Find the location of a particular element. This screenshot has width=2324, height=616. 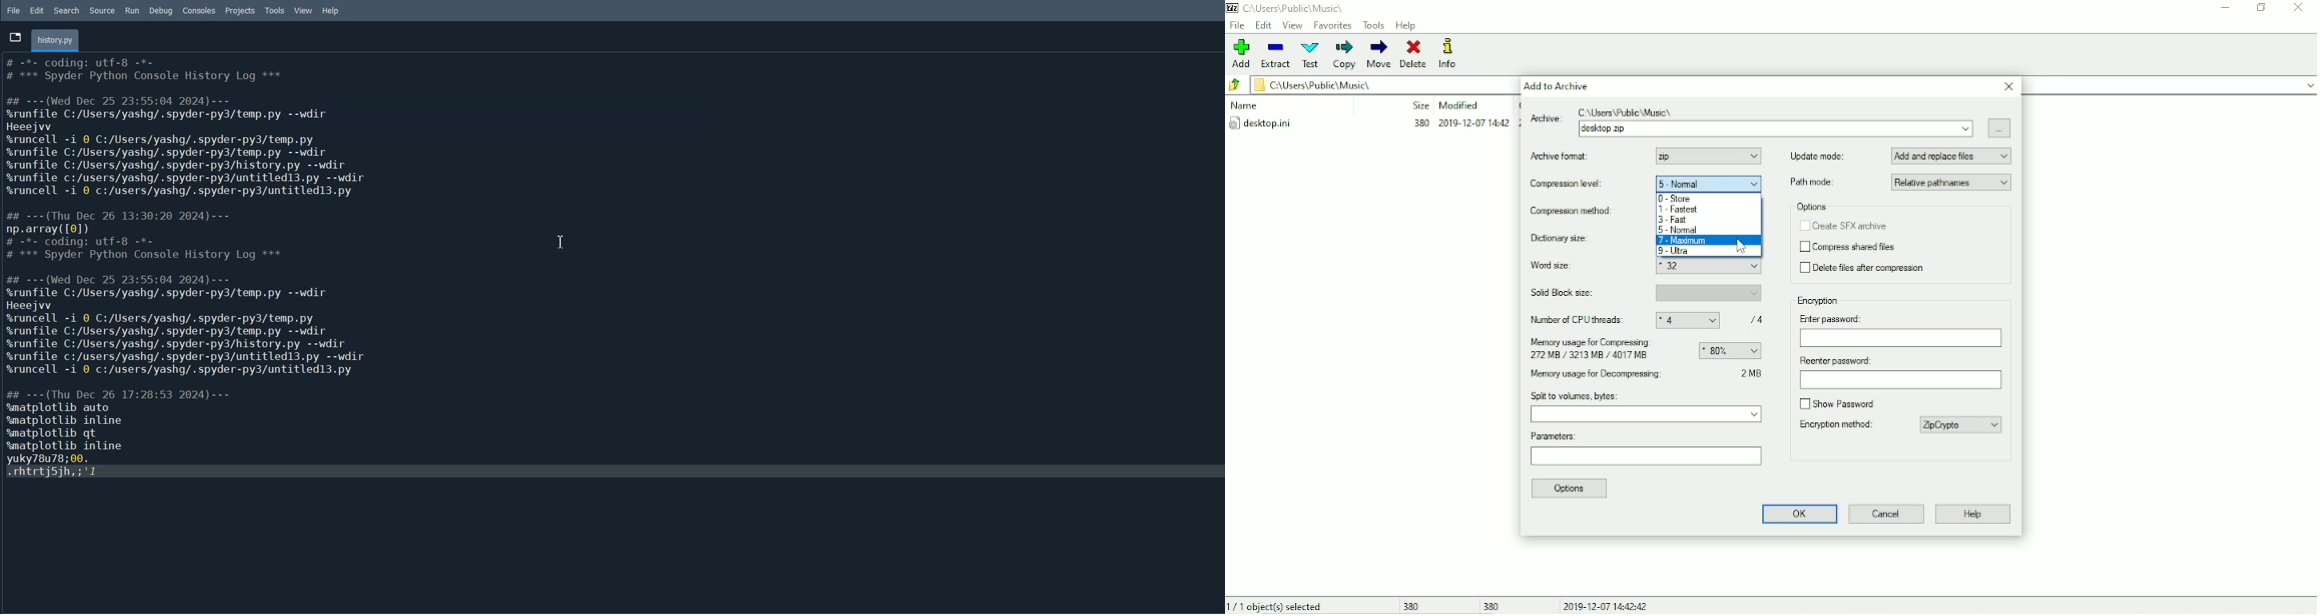

Projects is located at coordinates (239, 11).